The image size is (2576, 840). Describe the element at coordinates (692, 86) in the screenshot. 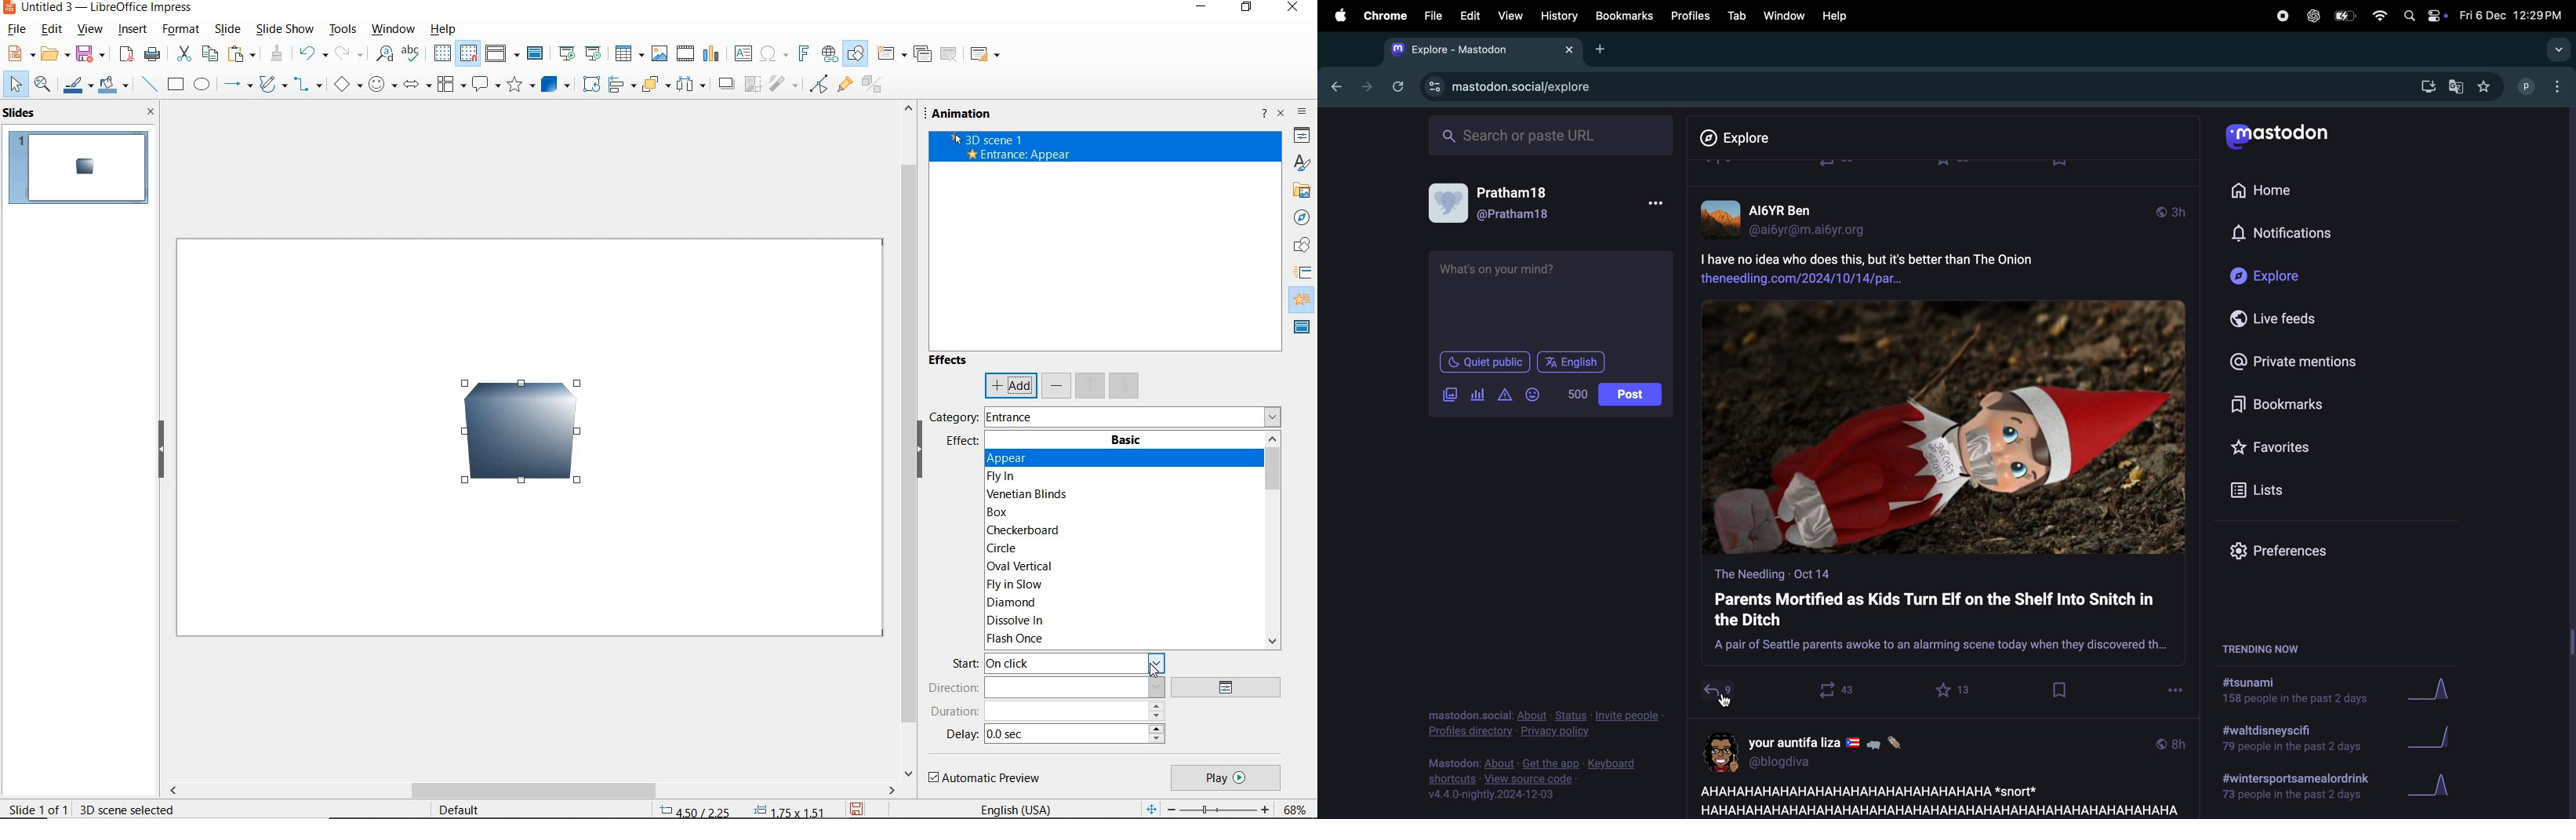

I see `3 objects to distribute` at that location.